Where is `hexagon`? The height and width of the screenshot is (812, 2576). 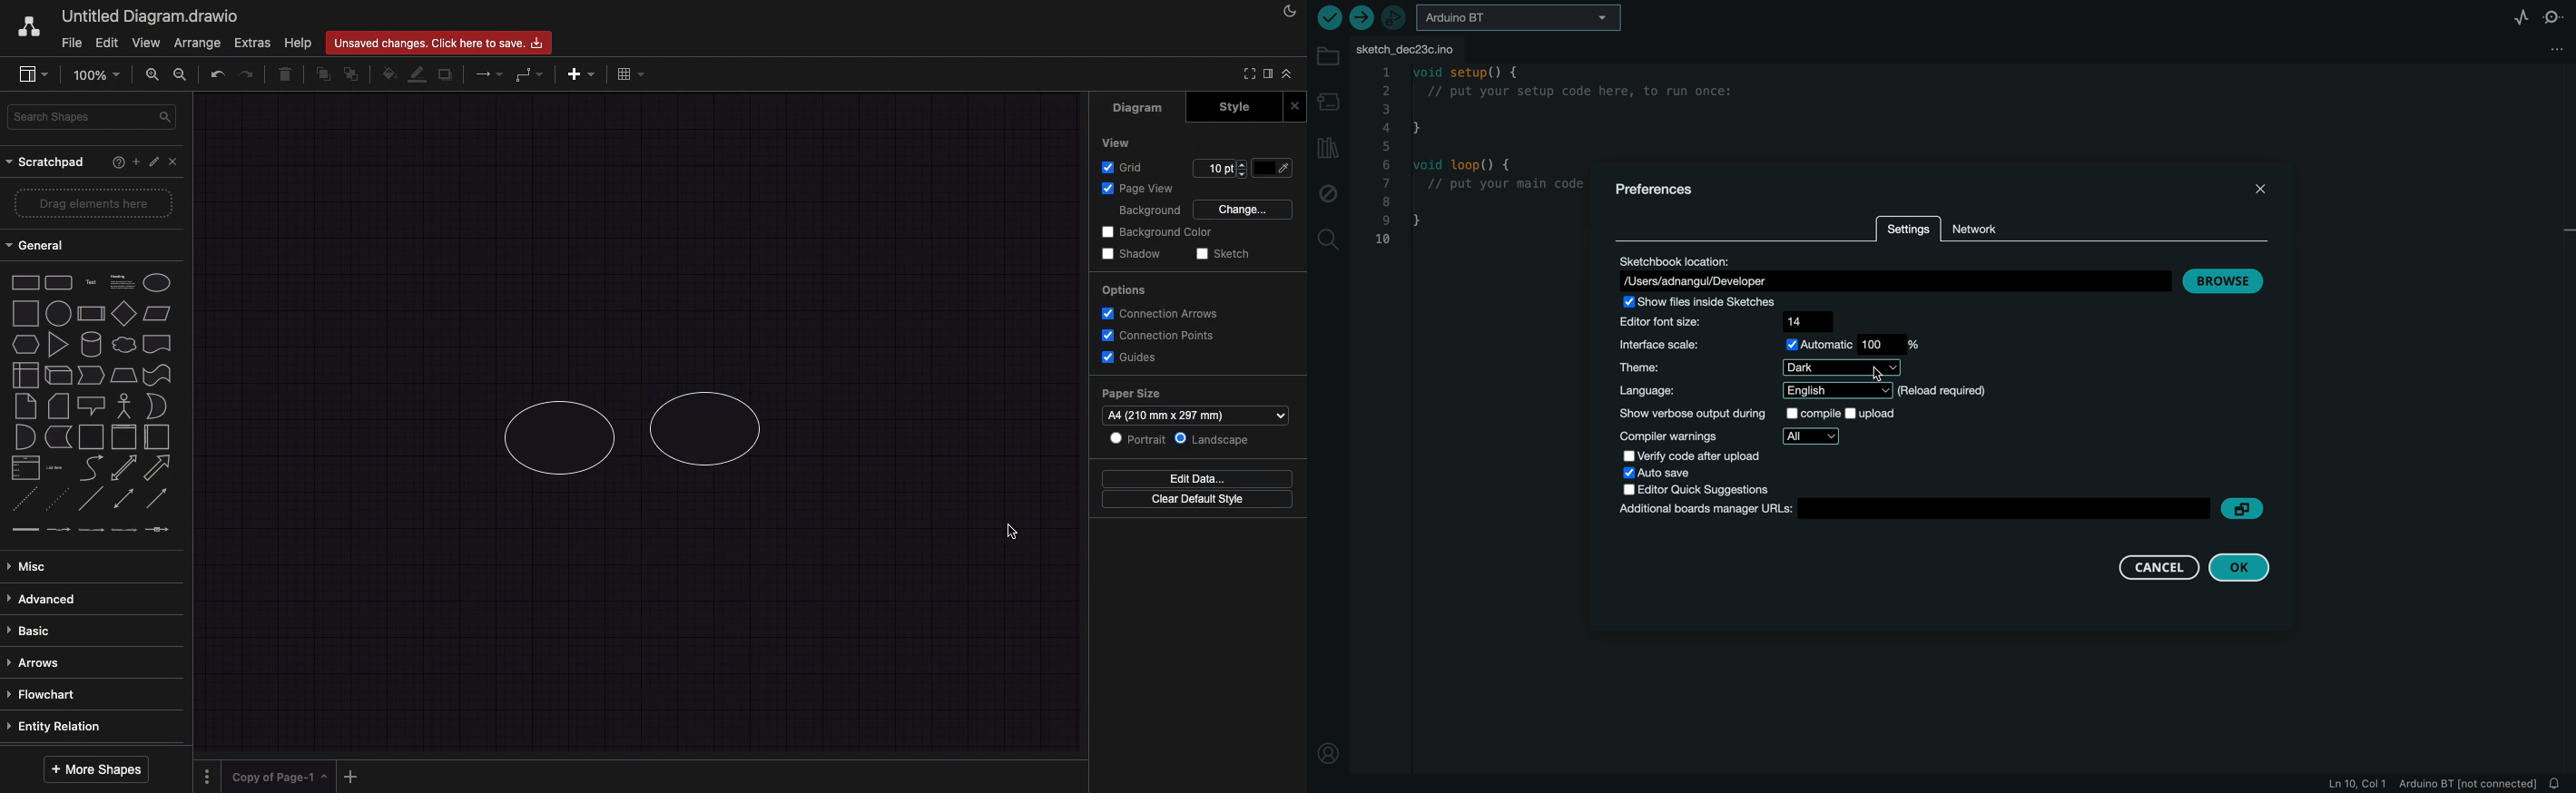
hexagon is located at coordinates (25, 345).